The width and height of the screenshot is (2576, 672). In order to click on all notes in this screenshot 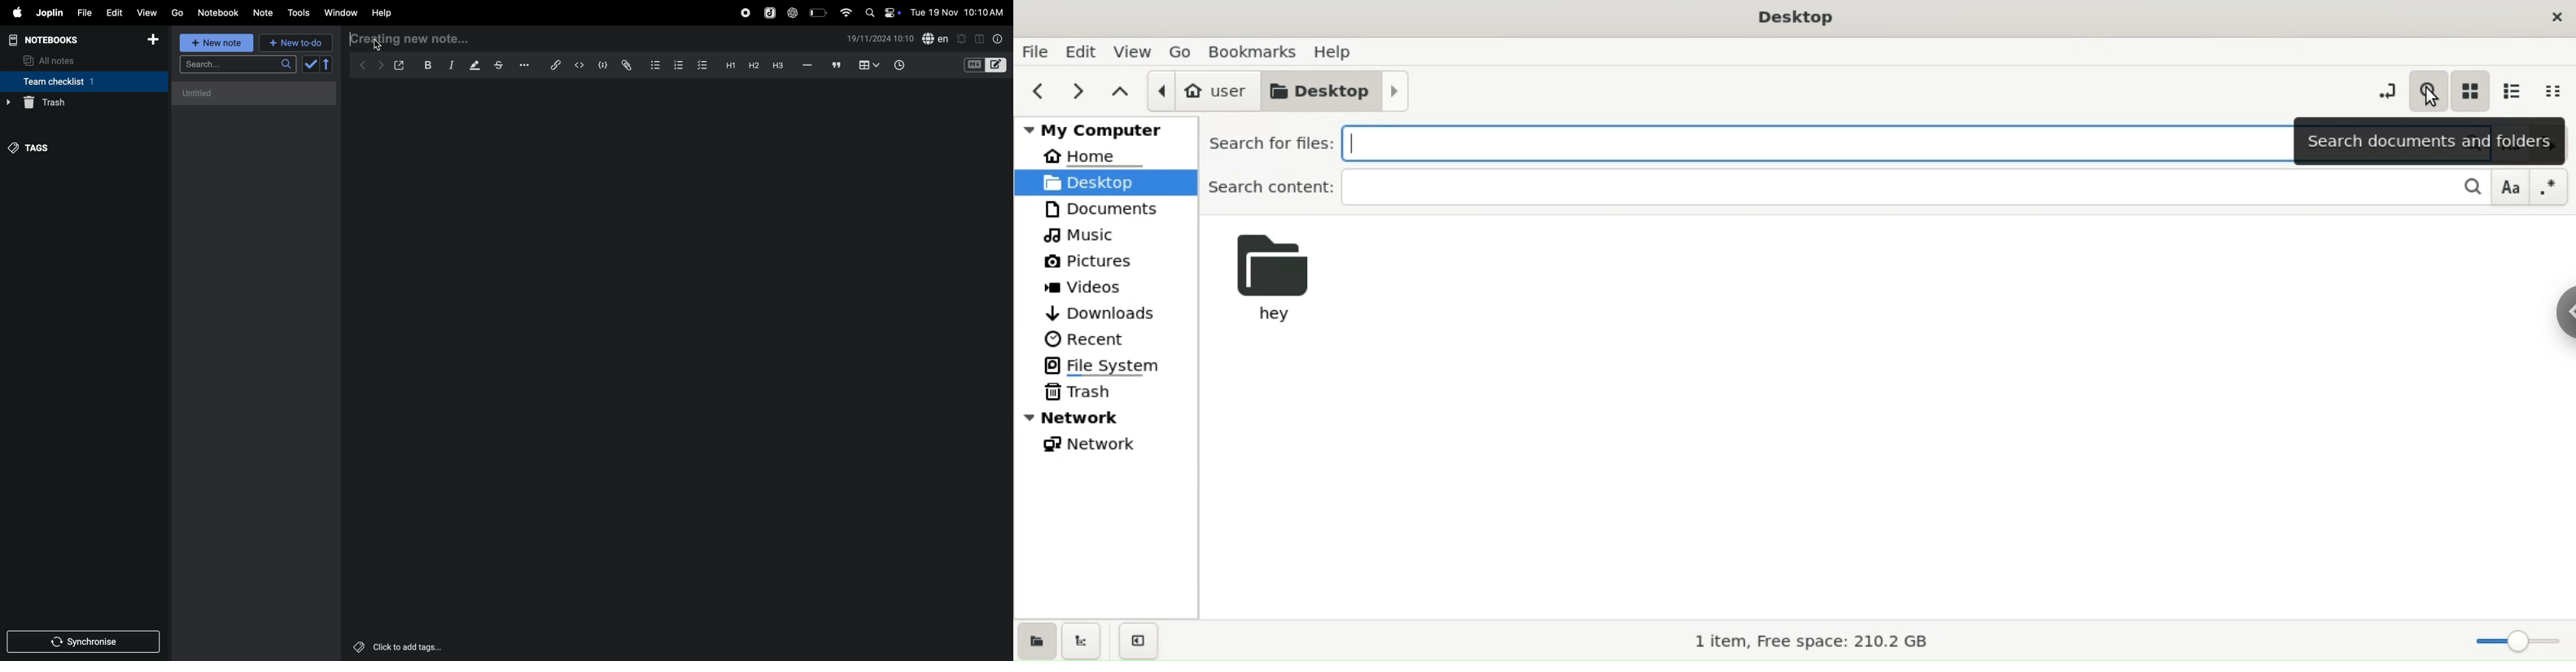, I will do `click(56, 59)`.